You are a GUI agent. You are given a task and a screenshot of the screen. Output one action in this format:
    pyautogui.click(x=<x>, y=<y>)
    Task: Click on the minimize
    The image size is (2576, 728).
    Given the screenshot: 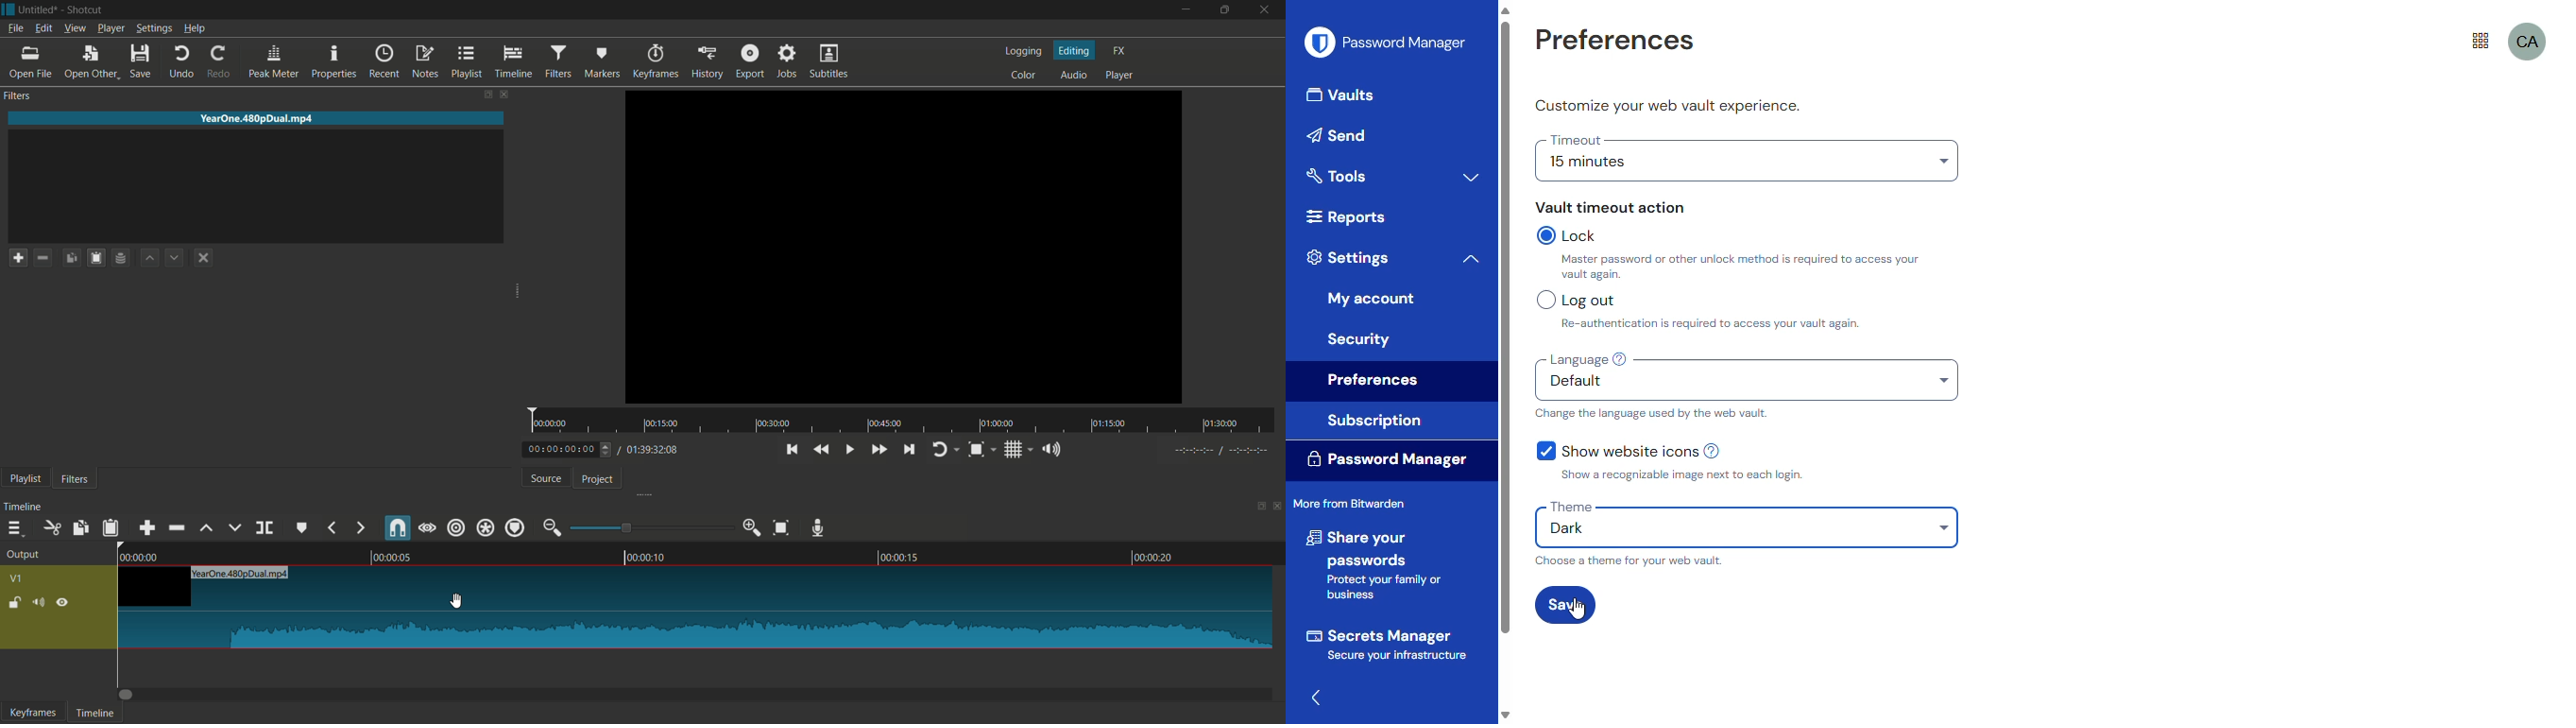 What is the action you would take?
    pyautogui.click(x=1187, y=10)
    